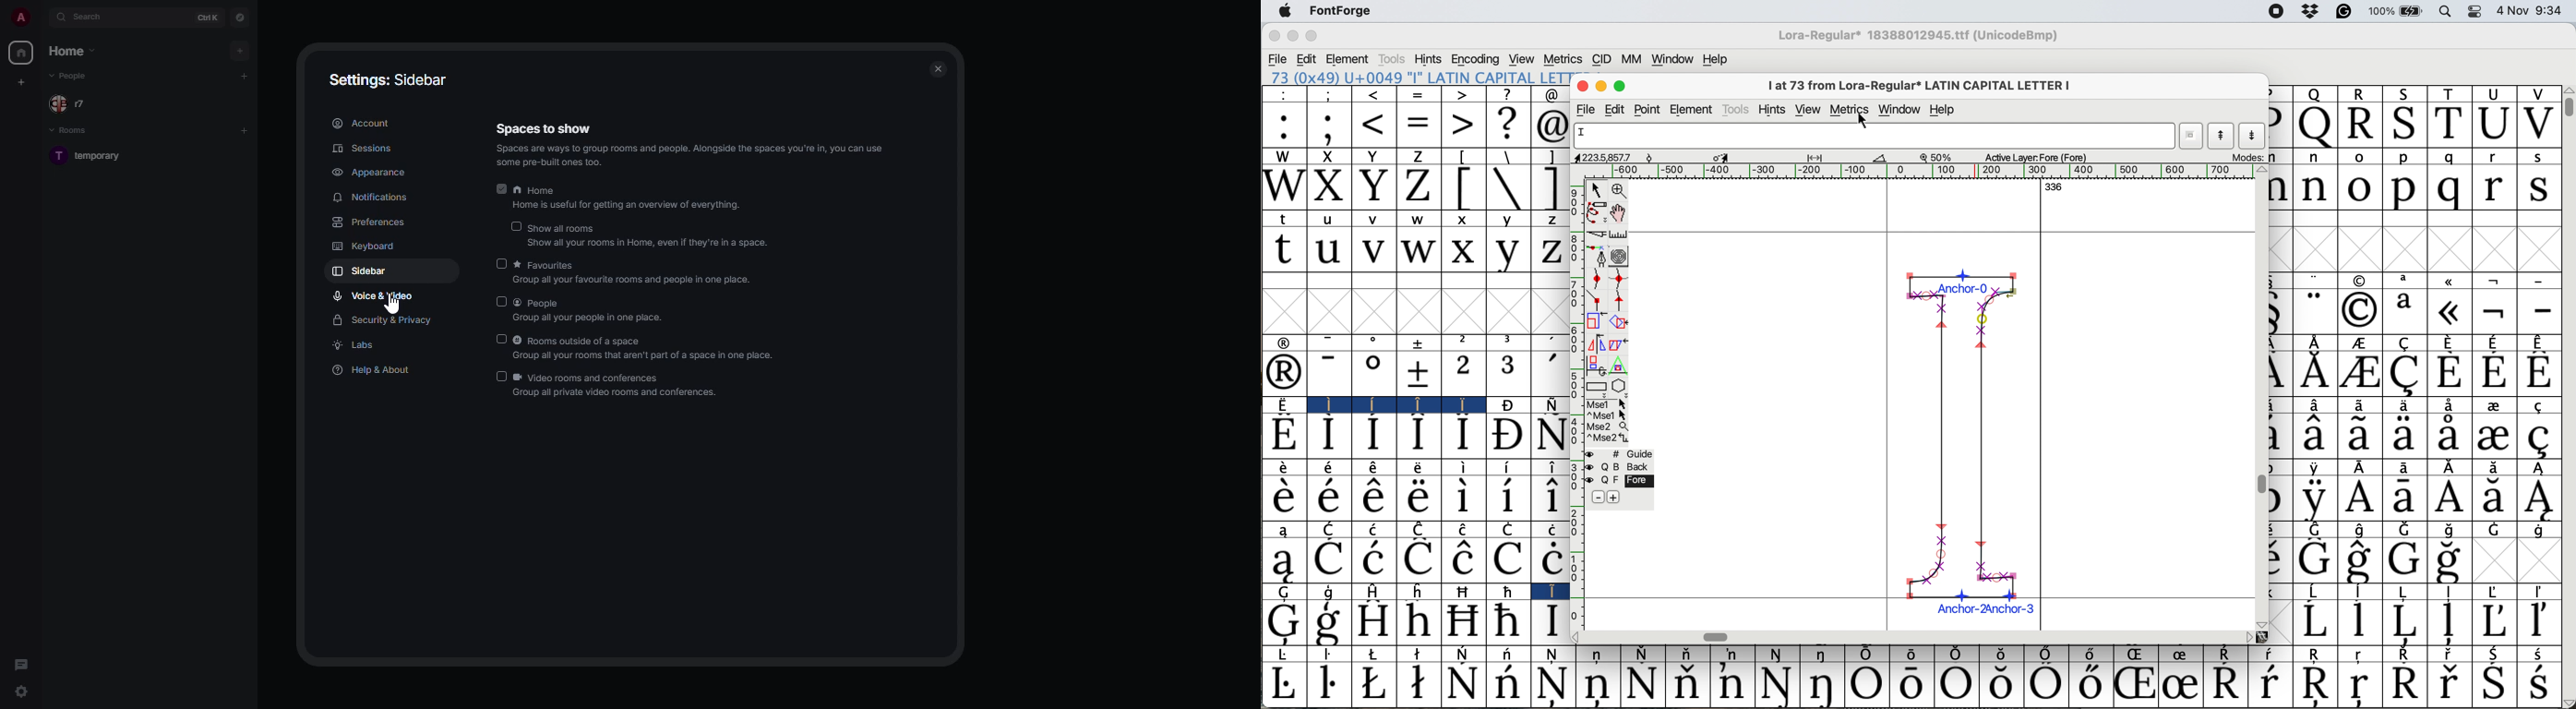 The height and width of the screenshot is (728, 2576). I want to click on Symbol, so click(1505, 435).